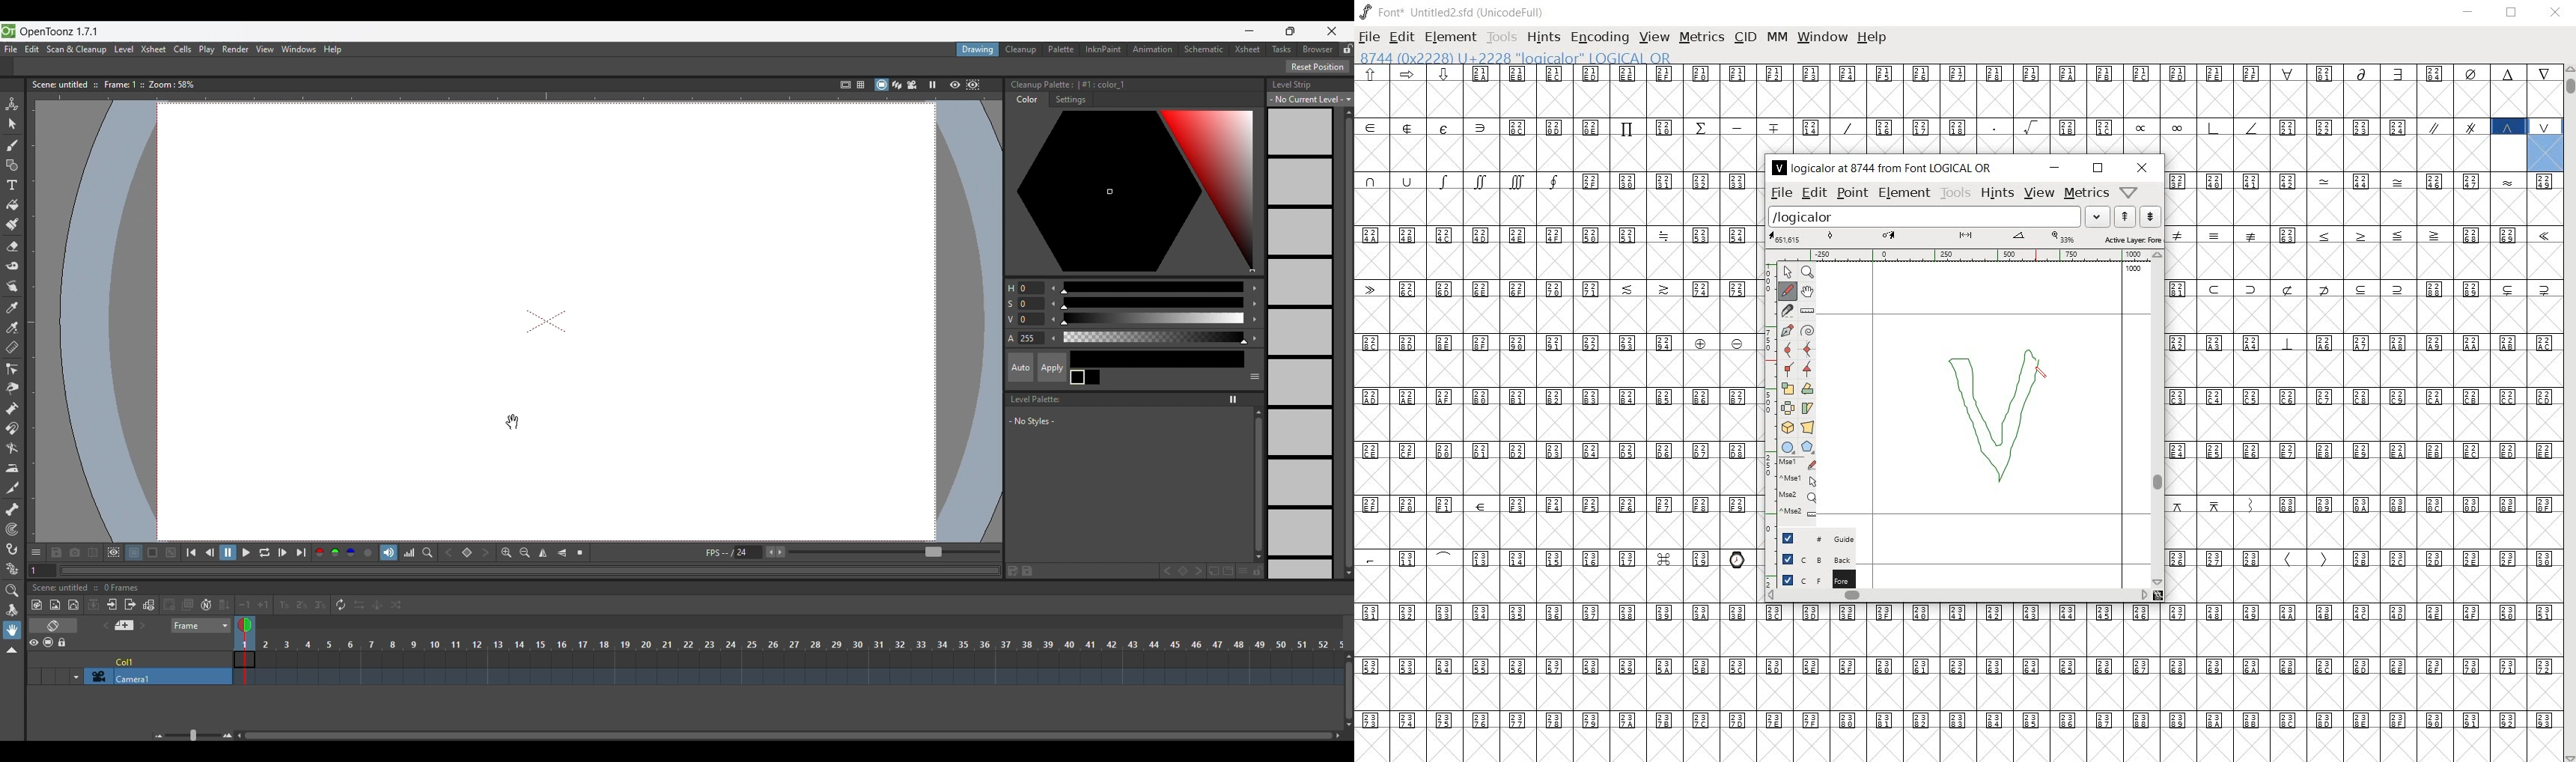  I want to click on Plastic tool, so click(12, 569).